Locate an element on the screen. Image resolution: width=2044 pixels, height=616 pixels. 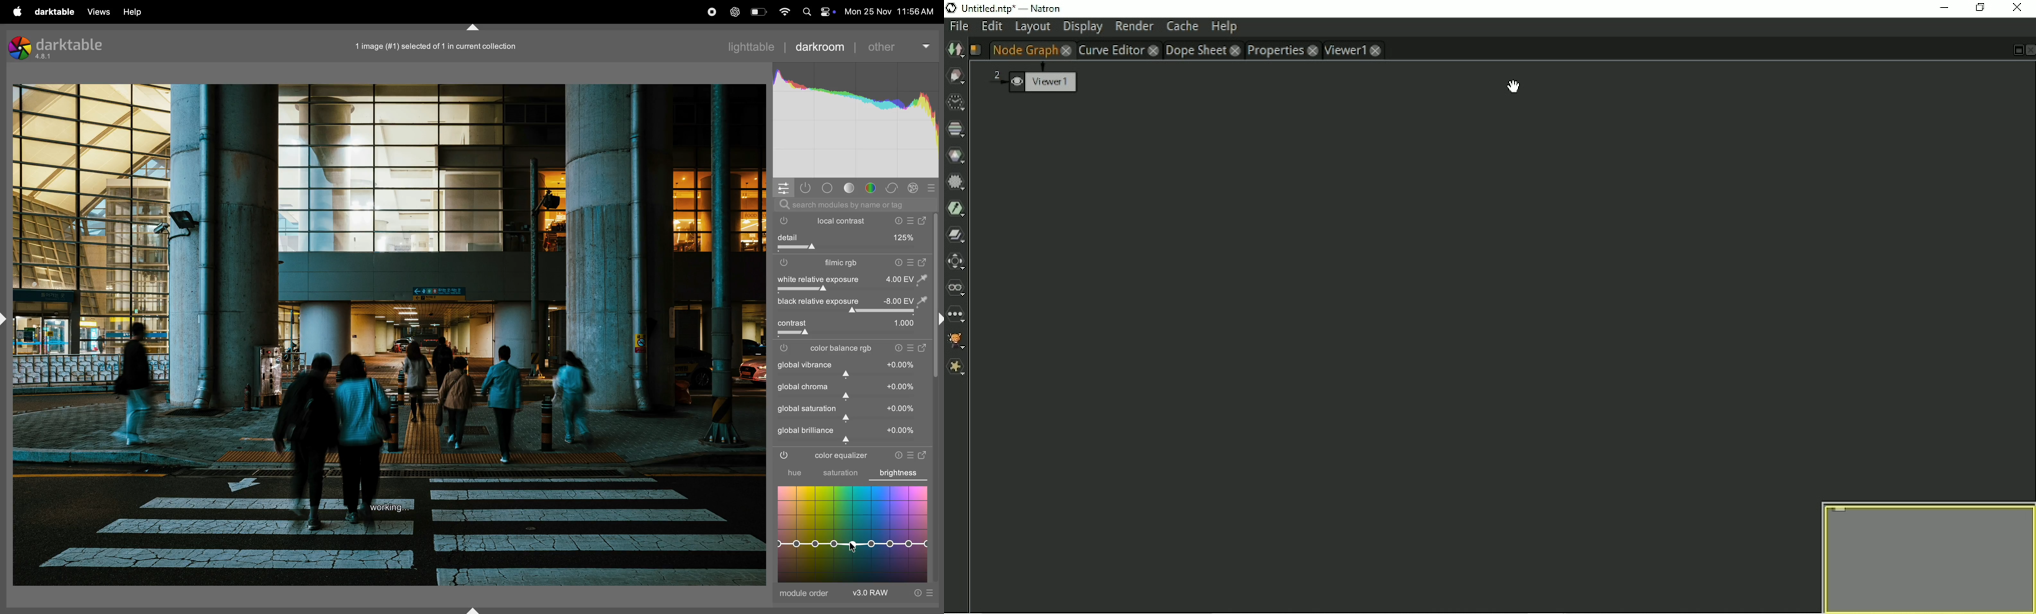
open window is located at coordinates (924, 262).